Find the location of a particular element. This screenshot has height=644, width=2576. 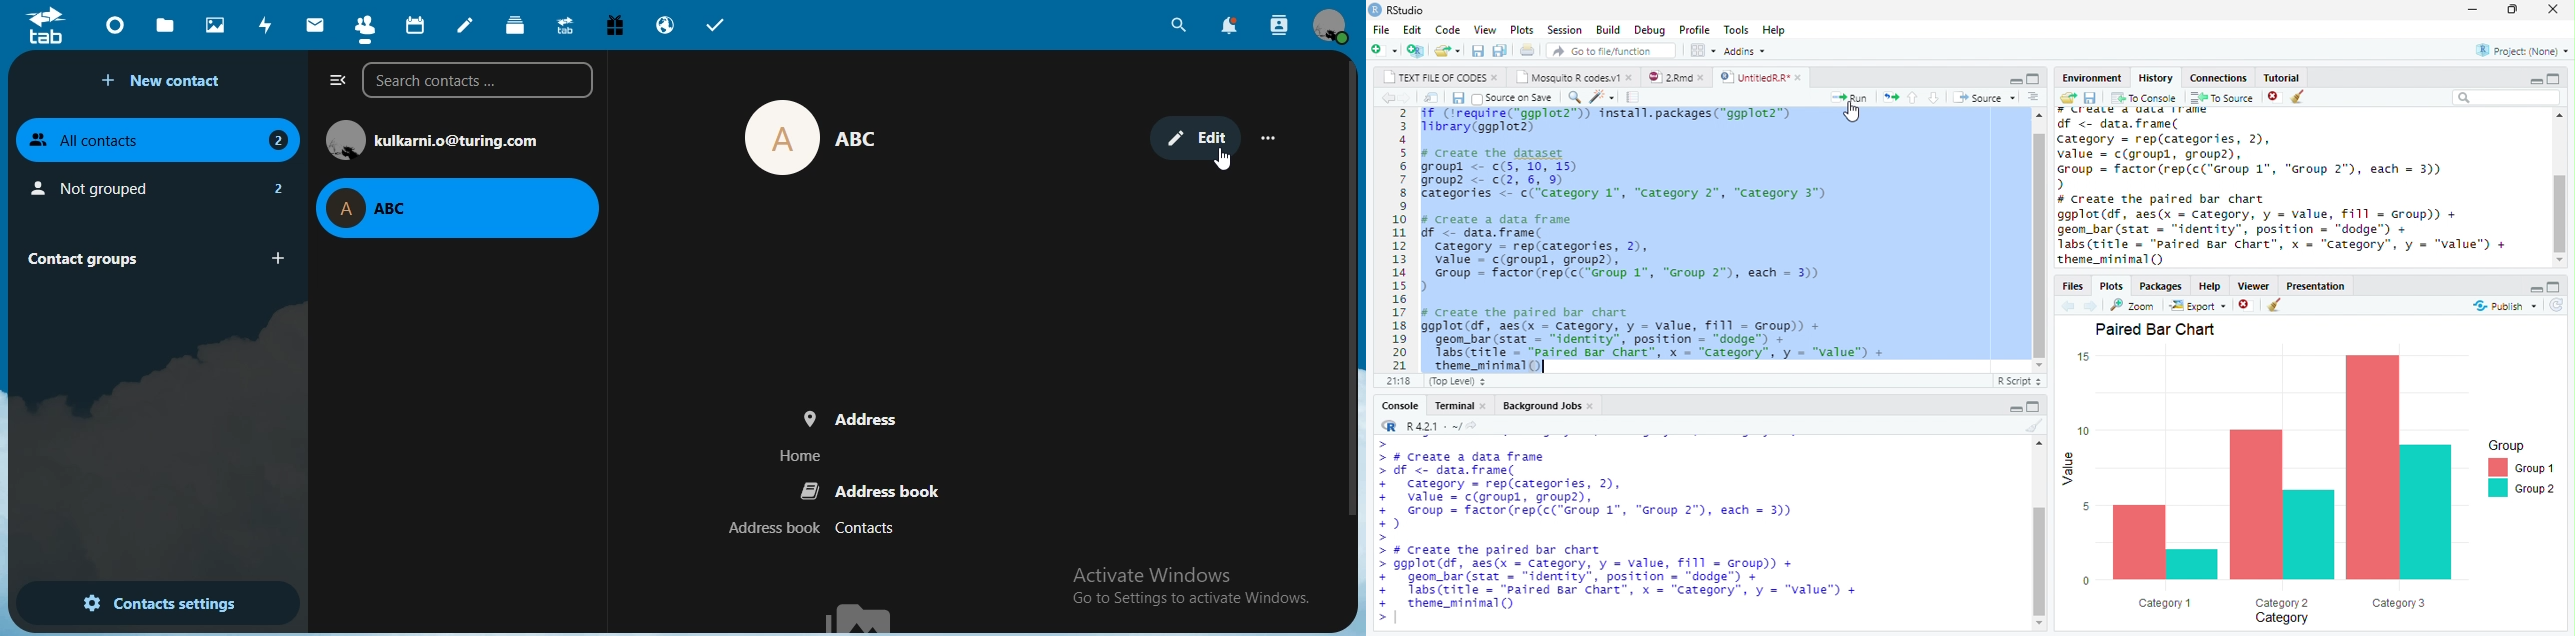

next plot is located at coordinates (2094, 306).